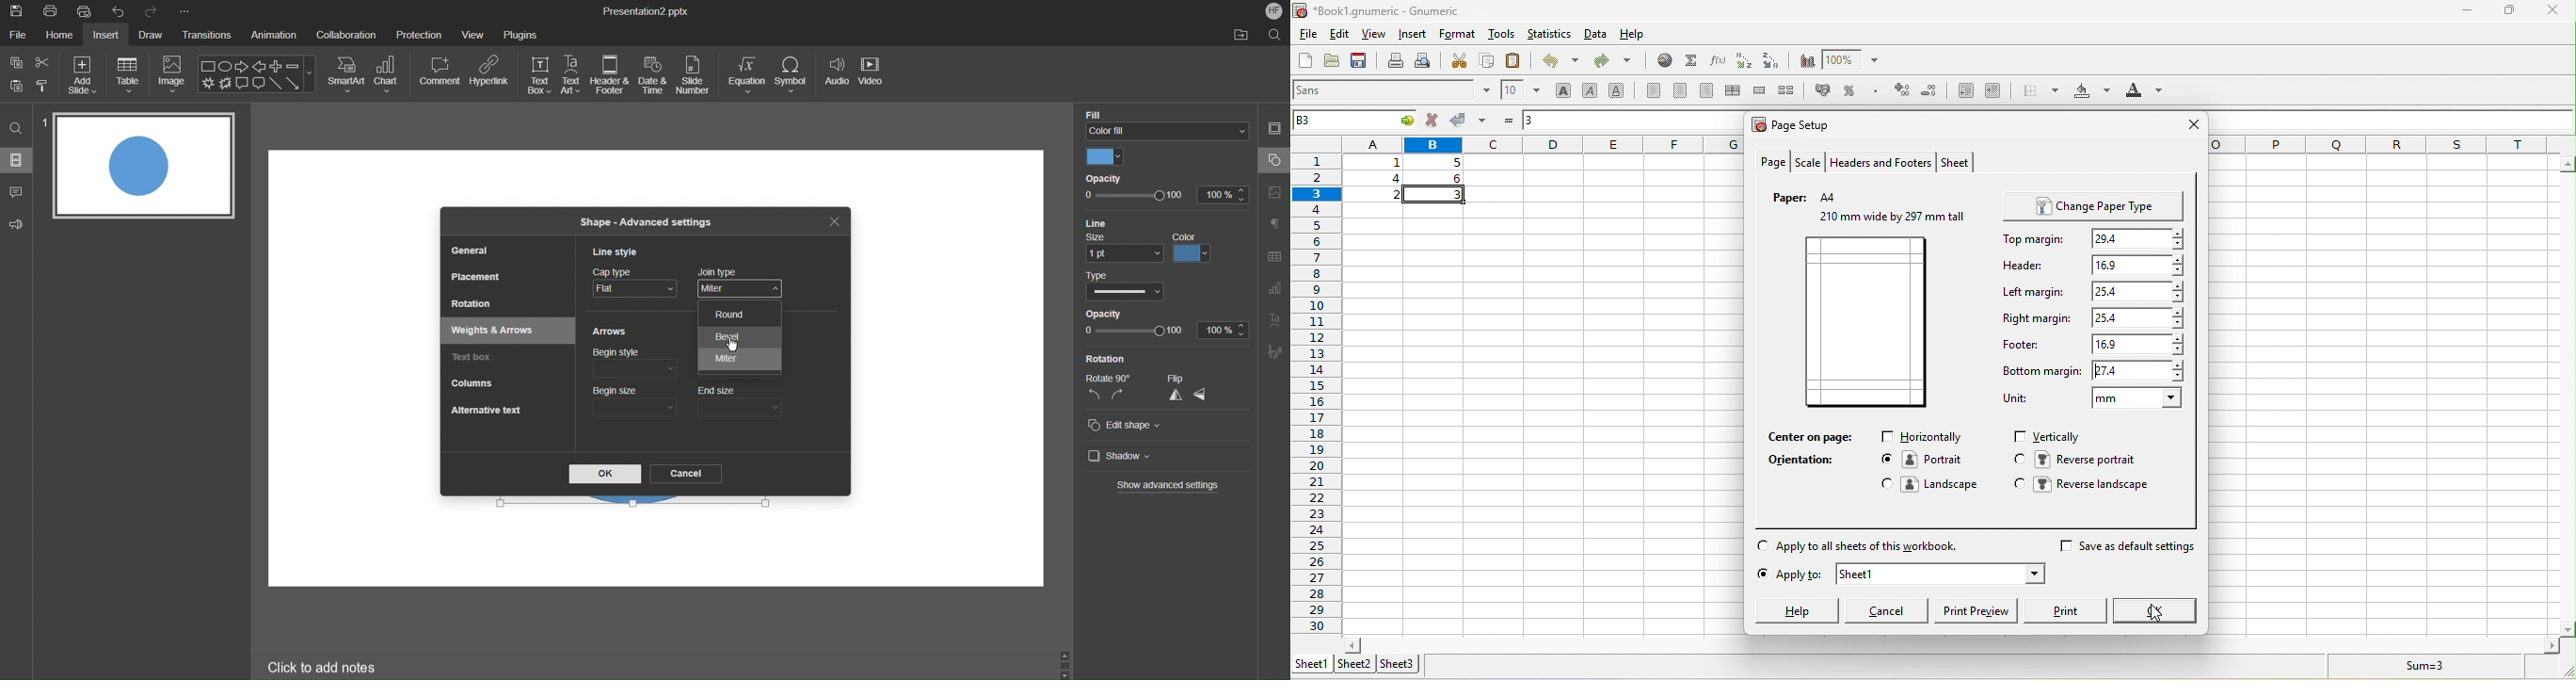 Image resolution: width=2576 pixels, height=700 pixels. Describe the element at coordinates (836, 77) in the screenshot. I see `Audio` at that location.